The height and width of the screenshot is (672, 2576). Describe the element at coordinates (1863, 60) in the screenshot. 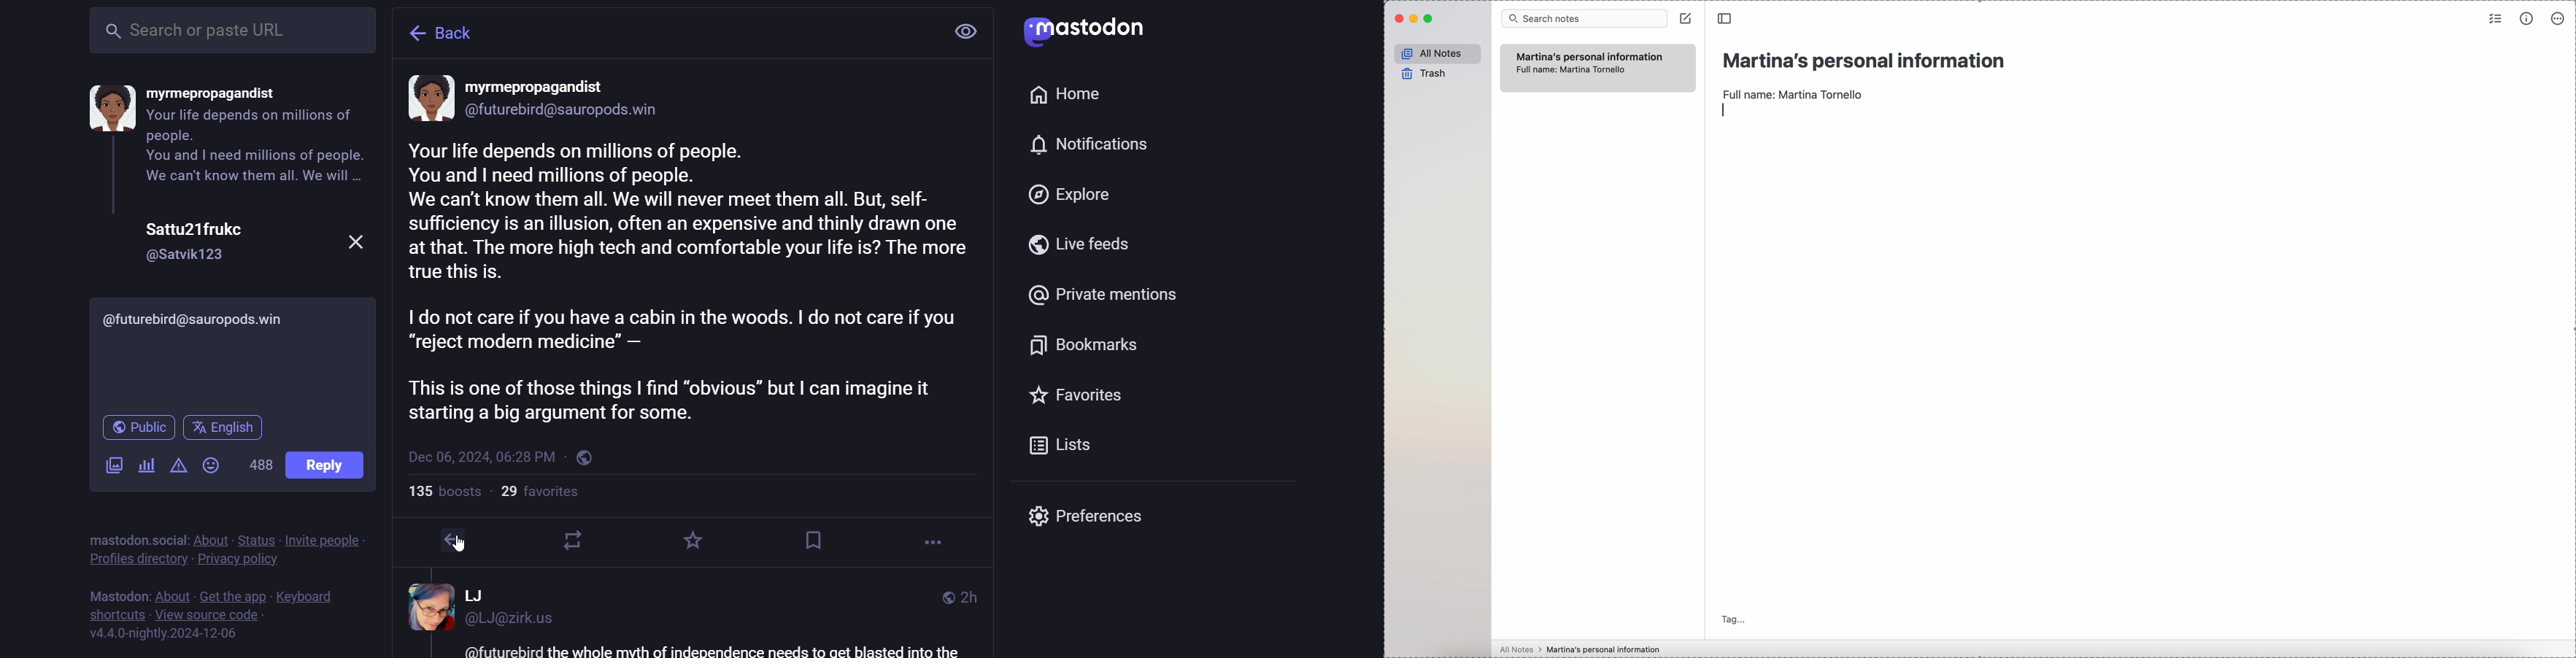

I see `title: Martina's personal information` at that location.